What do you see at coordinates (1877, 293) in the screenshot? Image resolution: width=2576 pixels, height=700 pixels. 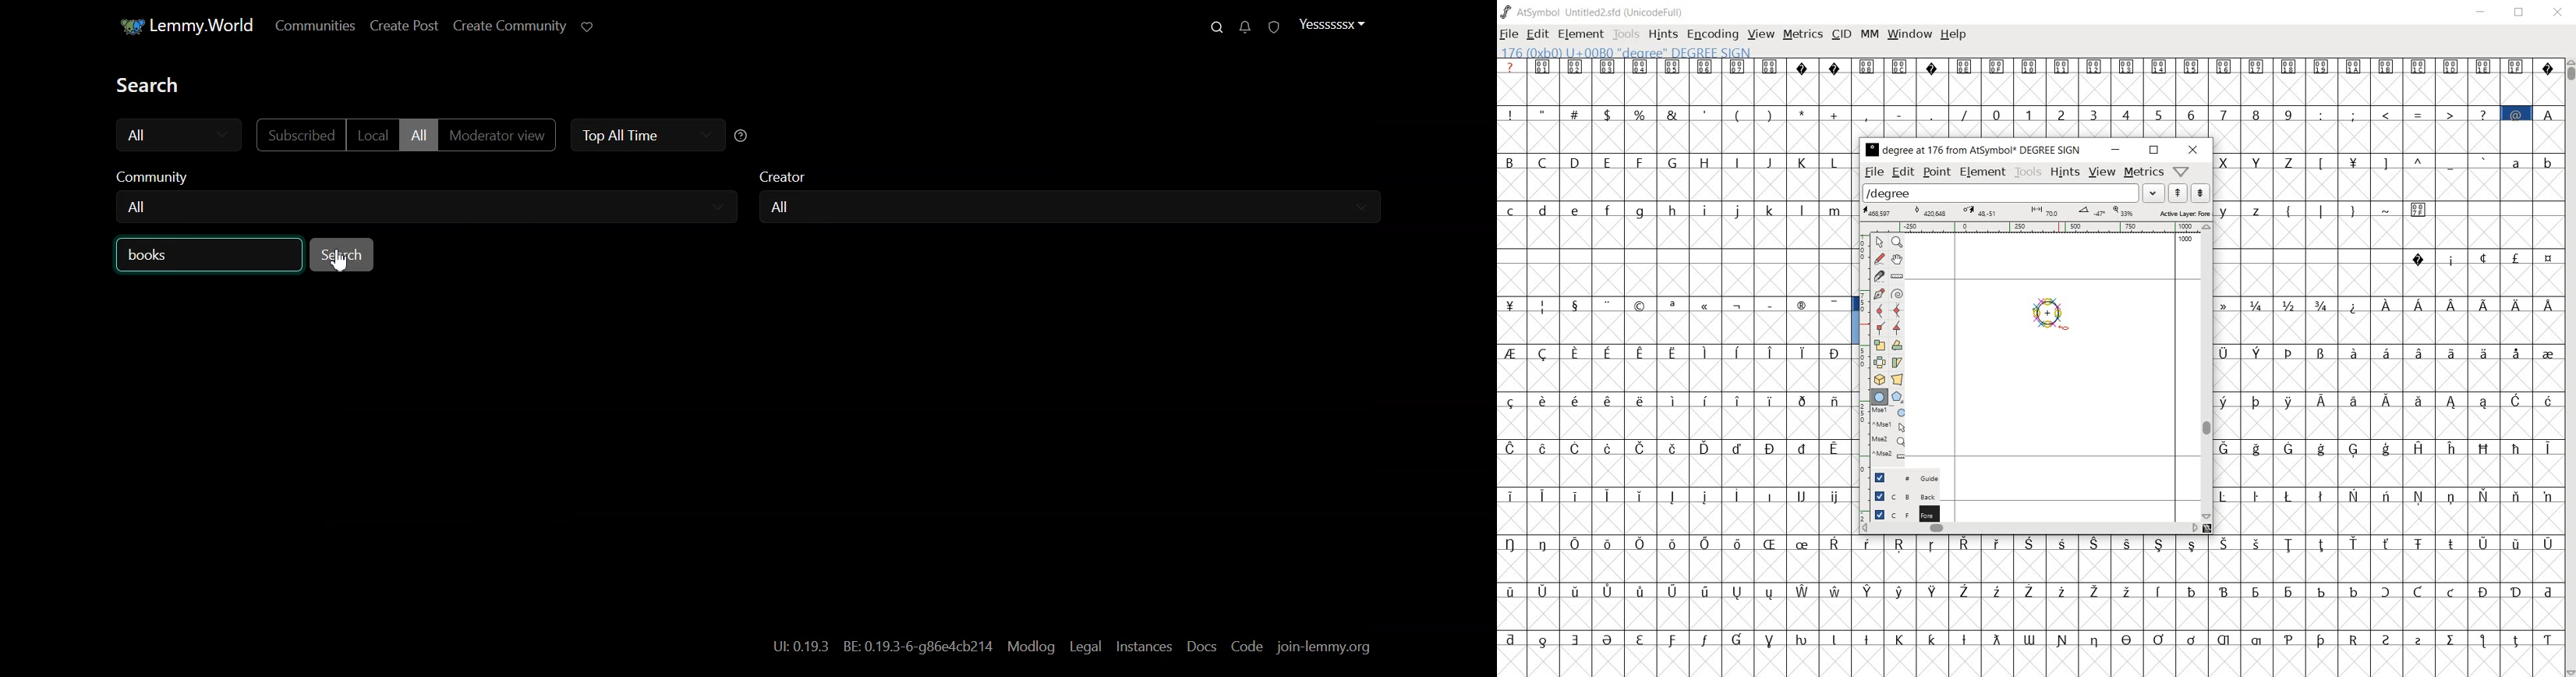 I see `add a point, then drag out its control points` at bounding box center [1877, 293].